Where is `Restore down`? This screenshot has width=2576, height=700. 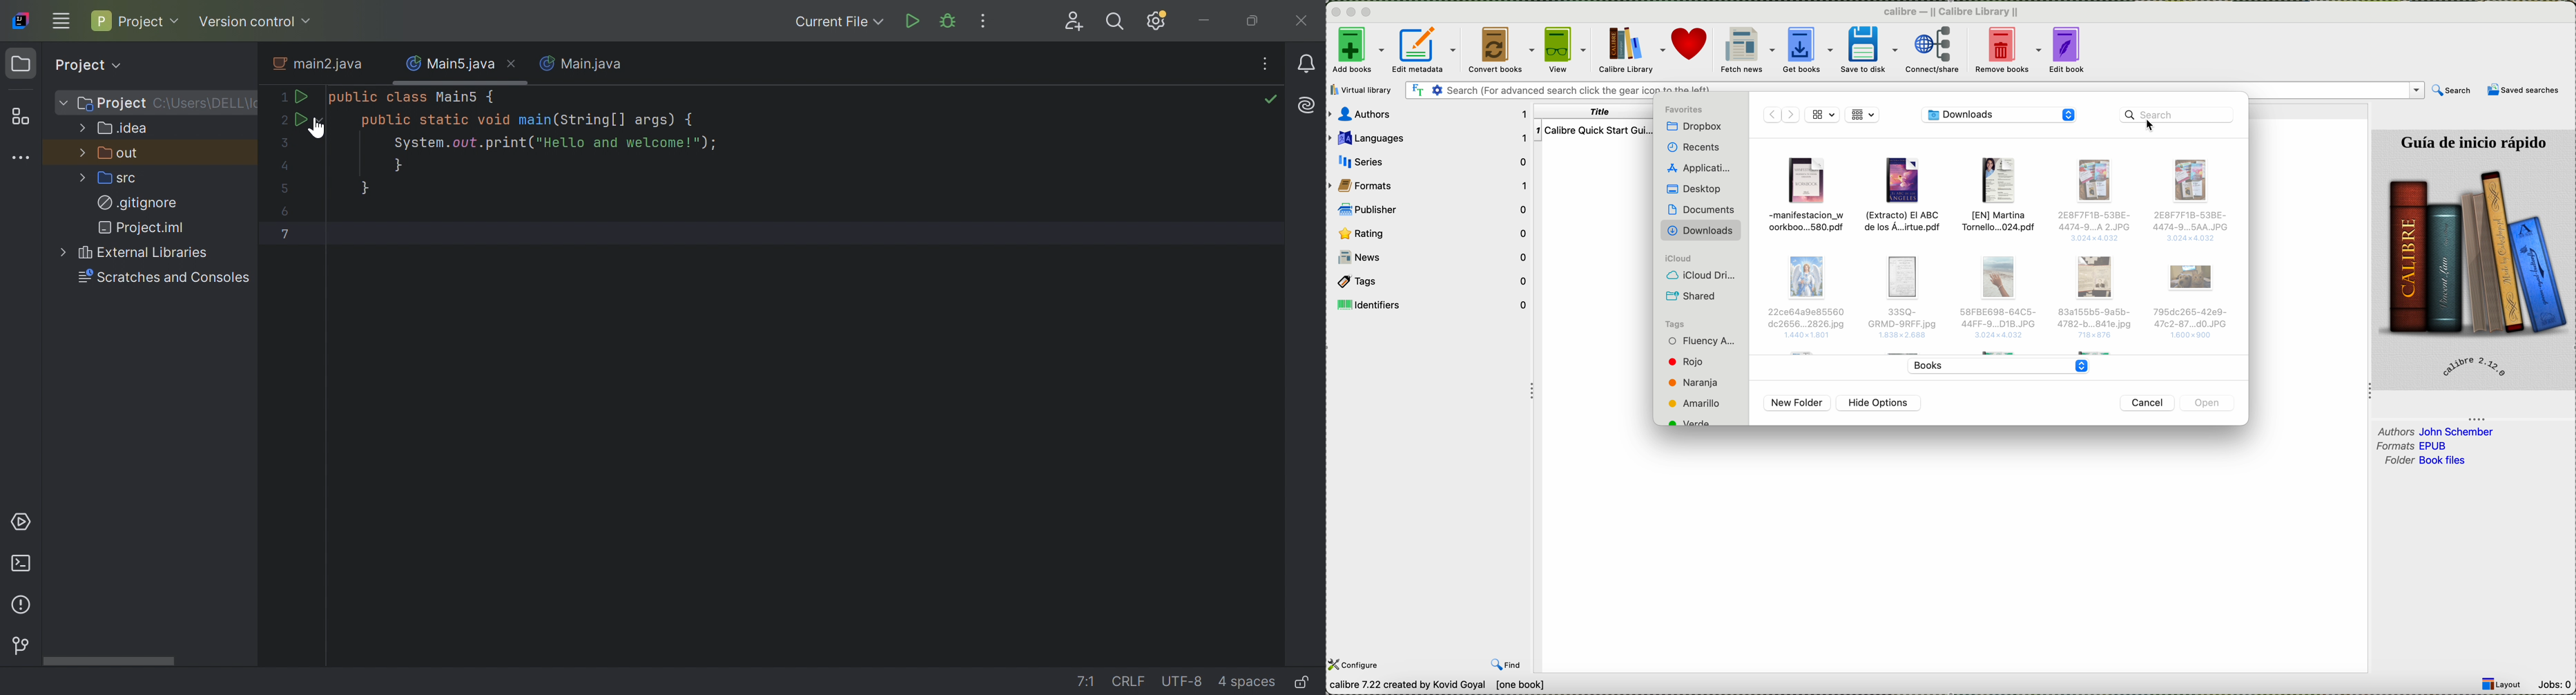 Restore down is located at coordinates (1254, 23).